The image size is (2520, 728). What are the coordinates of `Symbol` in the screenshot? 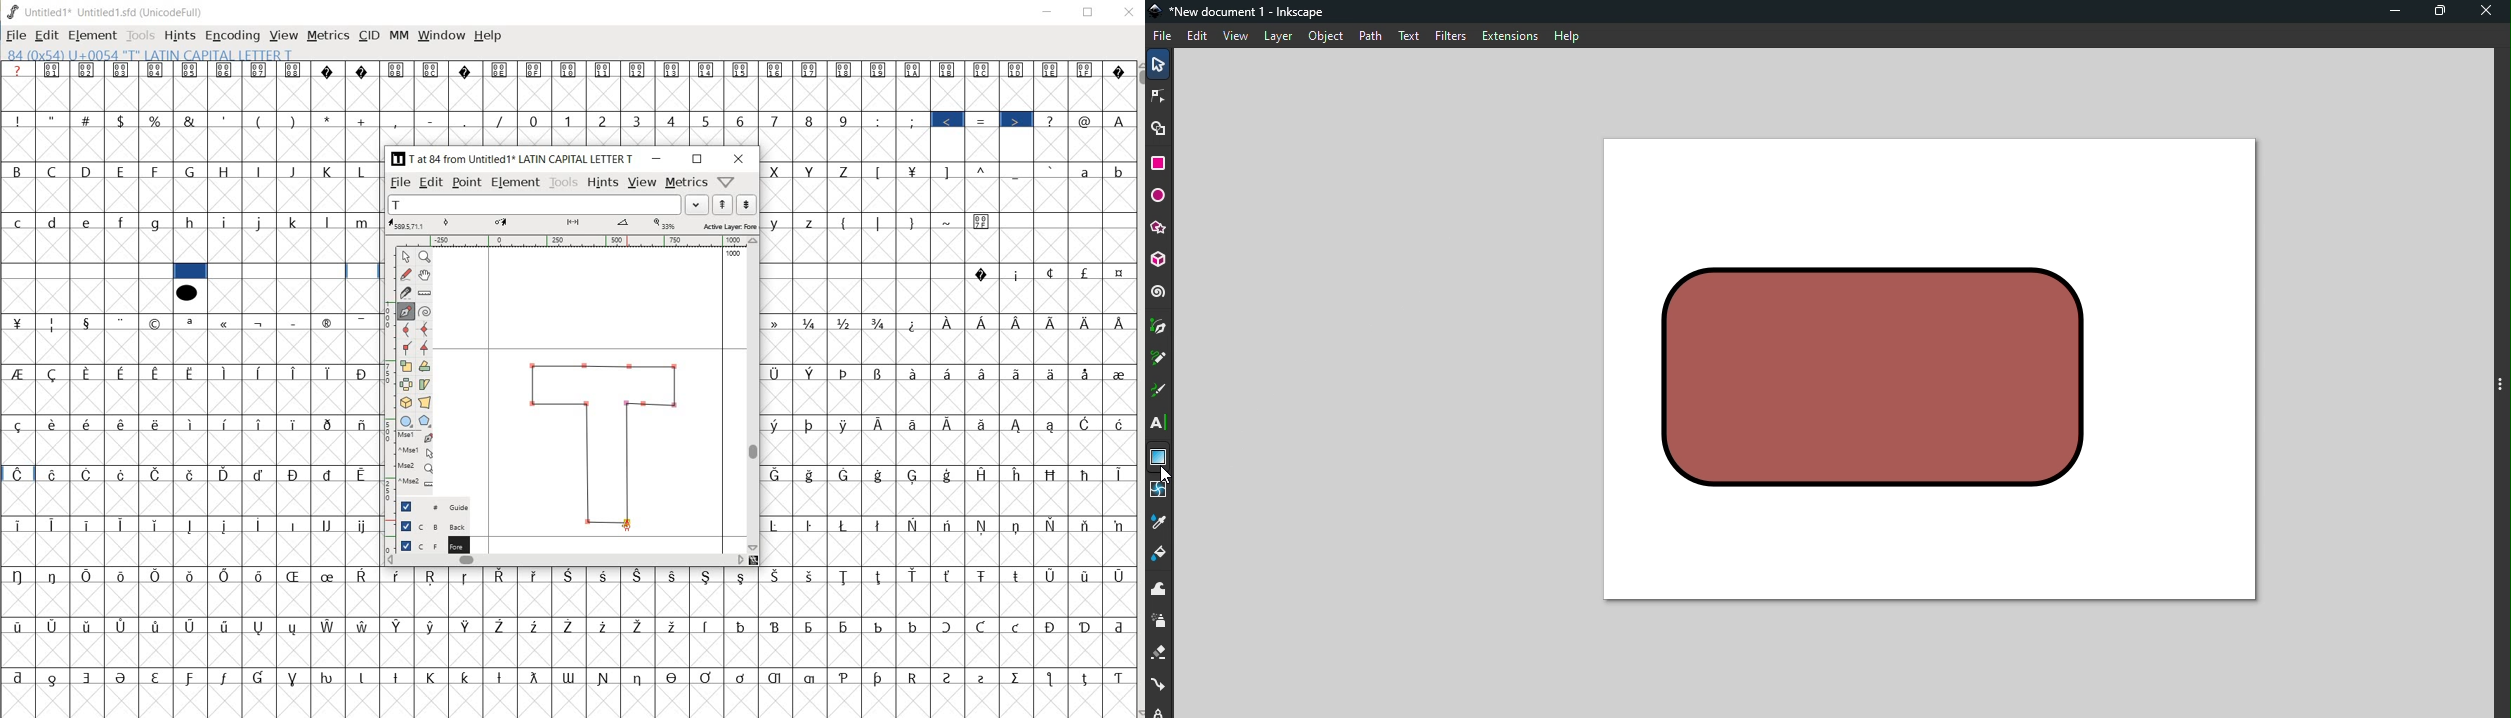 It's located at (1017, 425).